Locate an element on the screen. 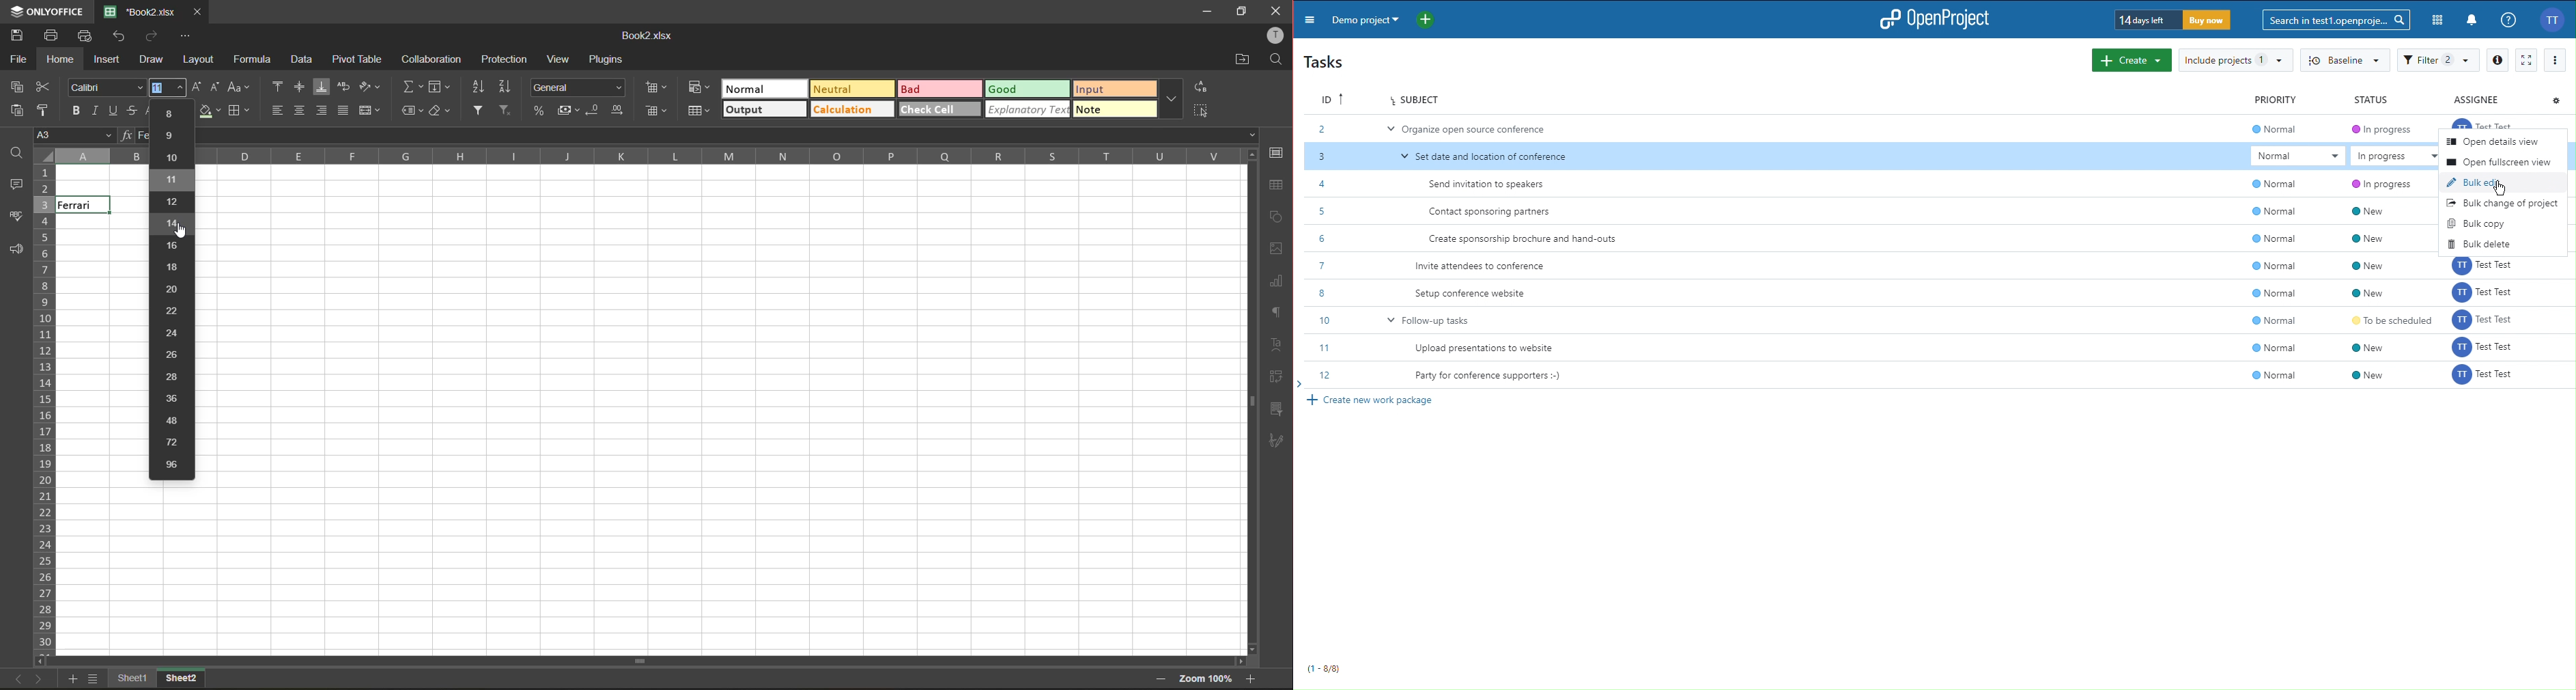 This screenshot has width=2576, height=700. formula is located at coordinates (255, 61).